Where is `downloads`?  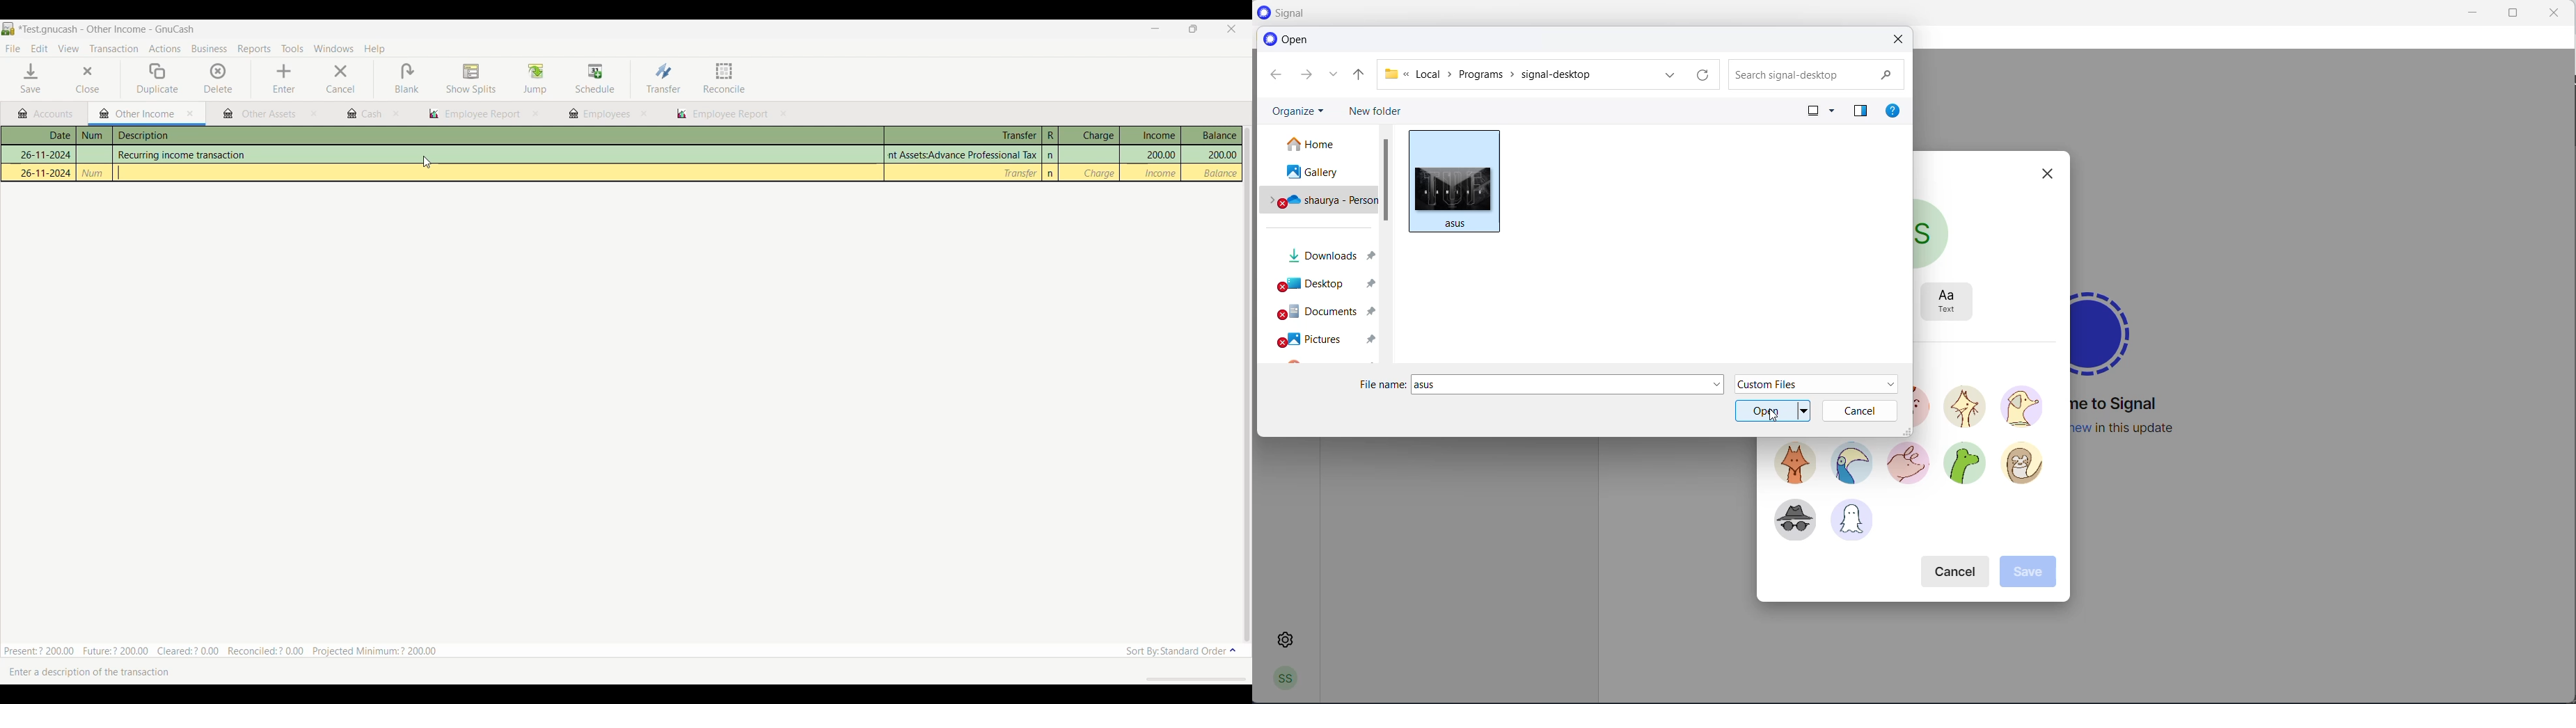 downloads is located at coordinates (1325, 253).